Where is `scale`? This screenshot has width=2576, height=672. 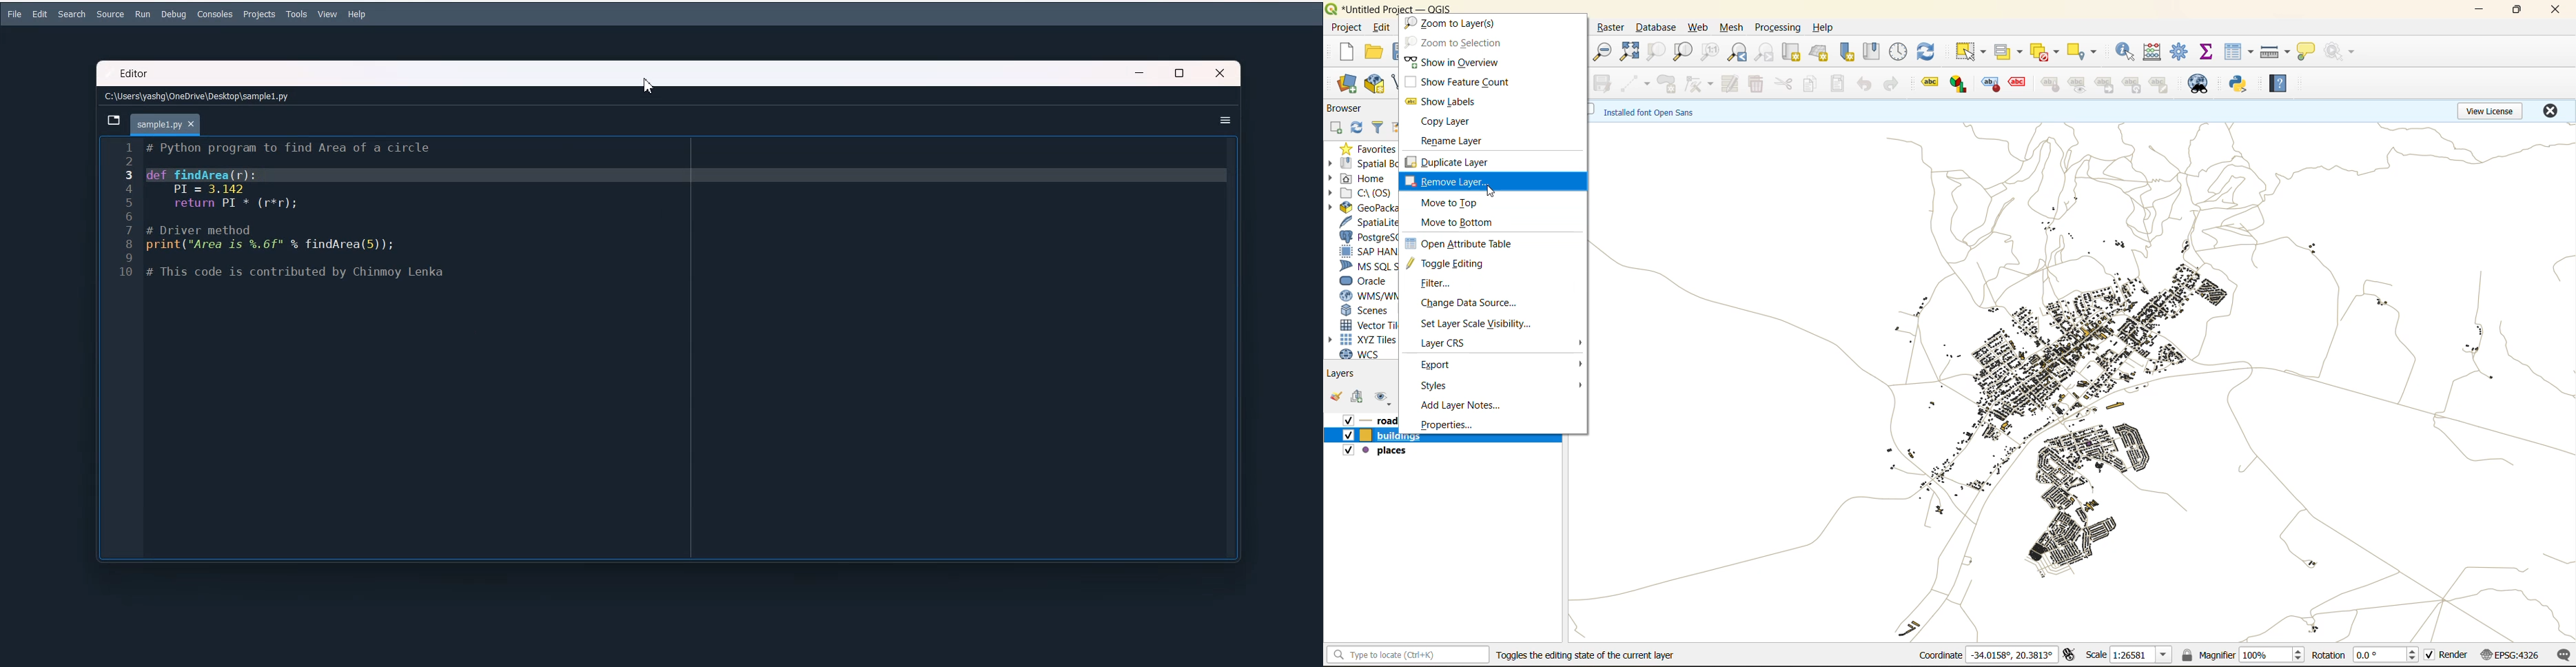
scale is located at coordinates (2129, 656).